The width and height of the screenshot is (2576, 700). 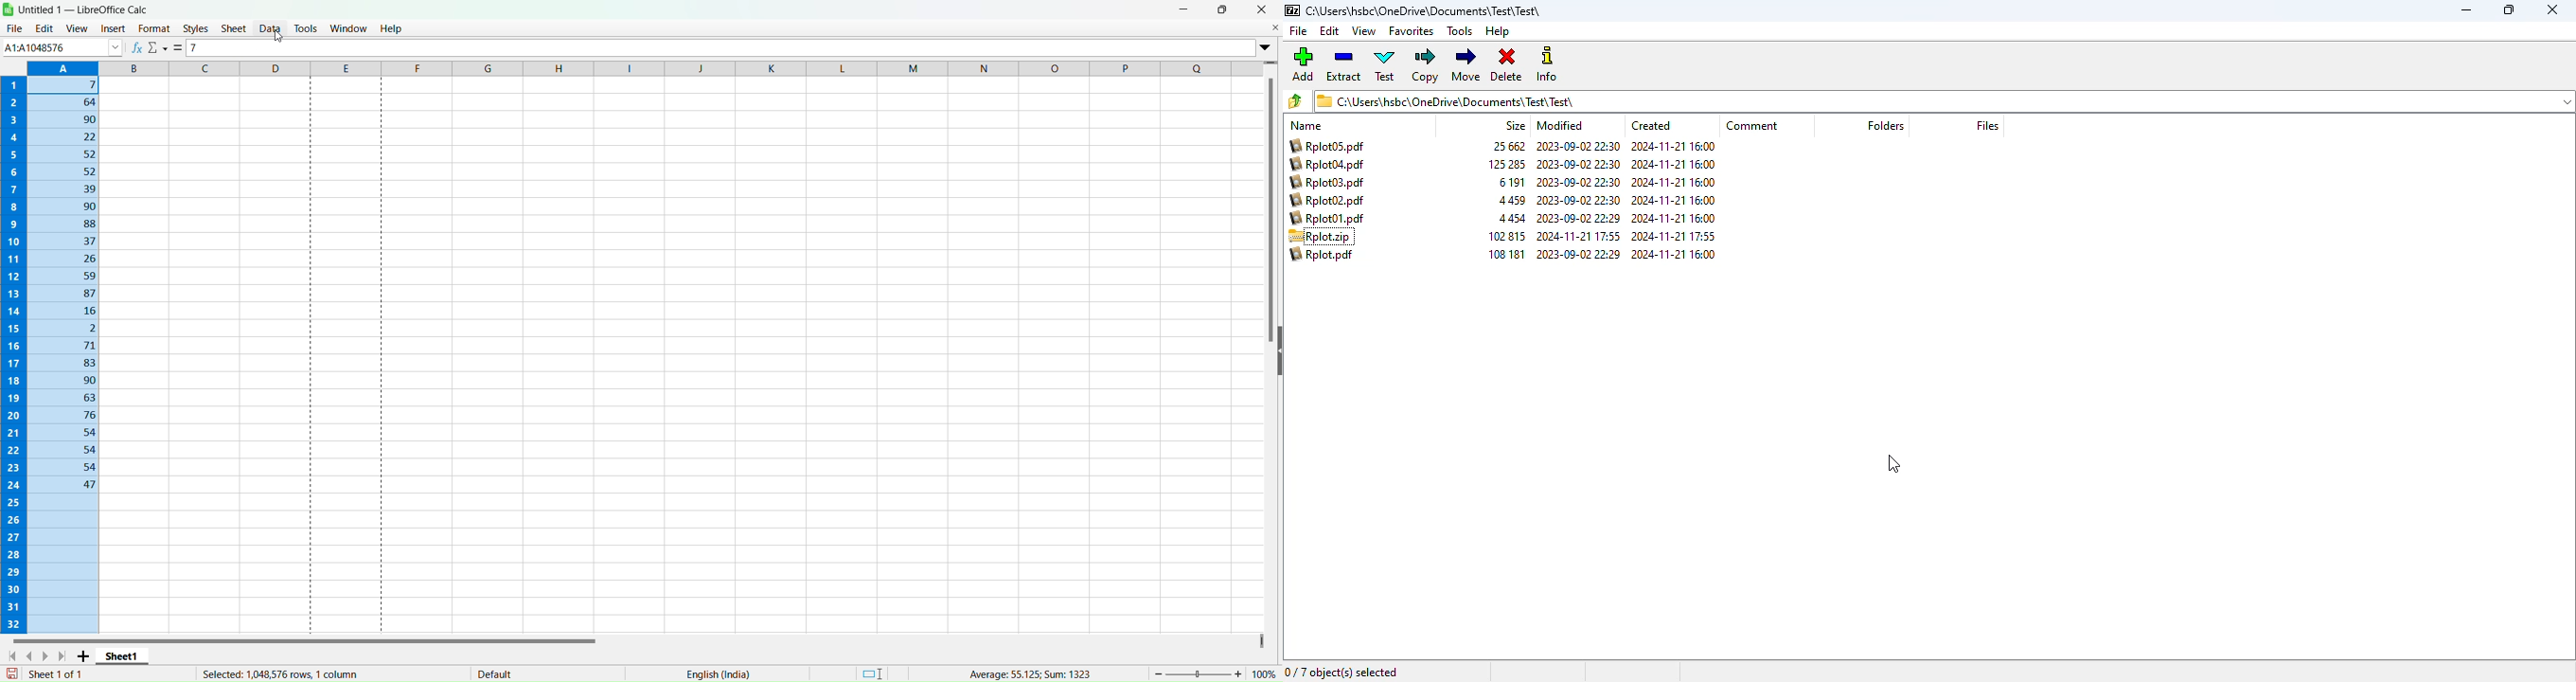 What do you see at coordinates (1675, 218) in the screenshot?
I see `2024-11-21 16:00` at bounding box center [1675, 218].